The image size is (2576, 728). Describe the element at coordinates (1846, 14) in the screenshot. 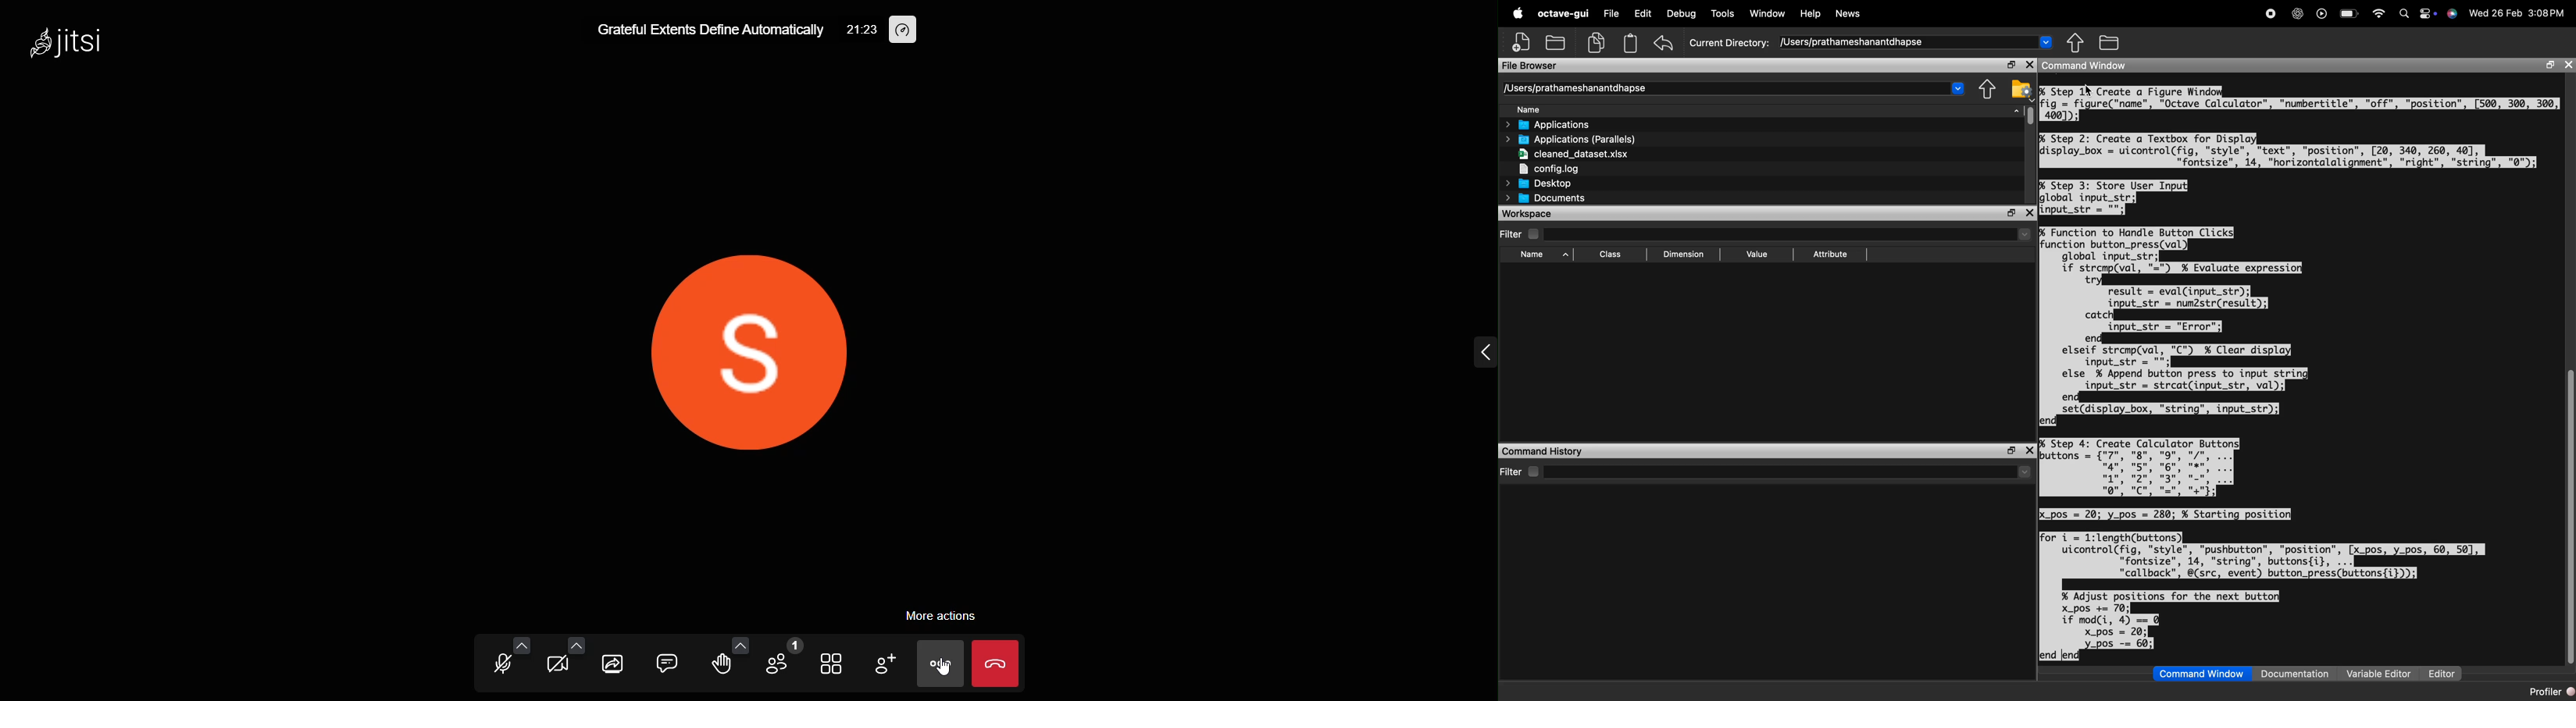

I see `News` at that location.